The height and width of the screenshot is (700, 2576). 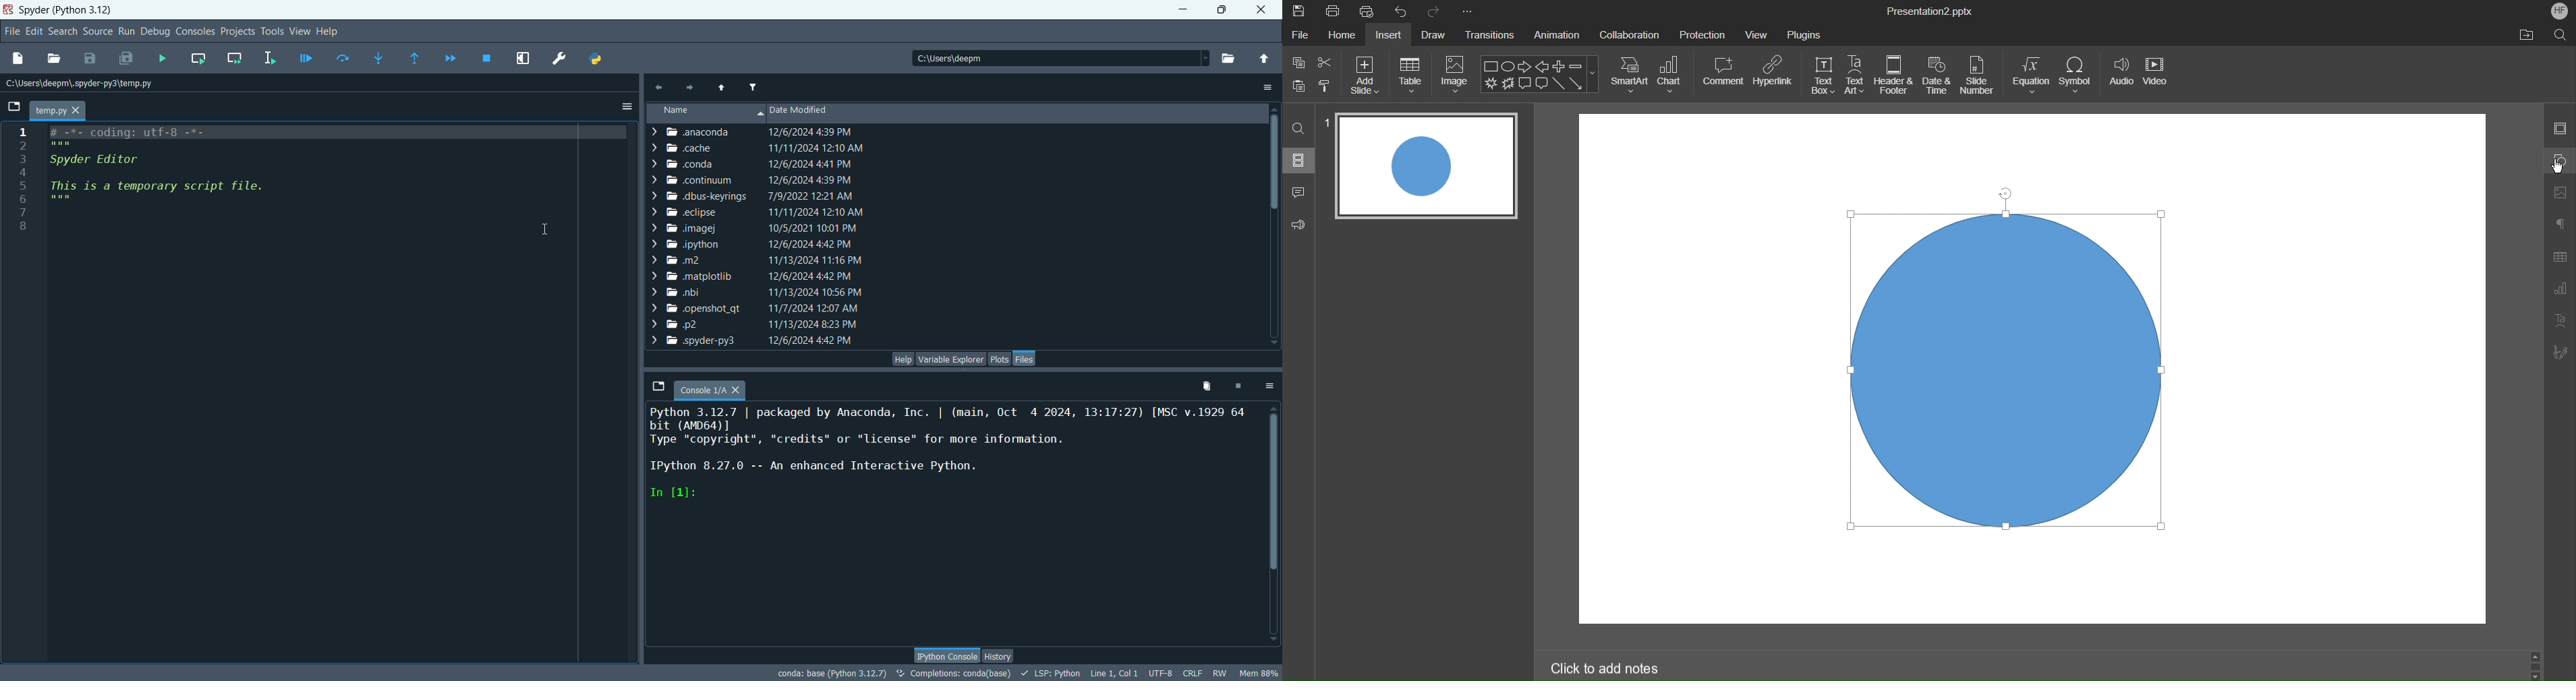 What do you see at coordinates (1053, 673) in the screenshot?
I see `LSP:PYTHON` at bounding box center [1053, 673].